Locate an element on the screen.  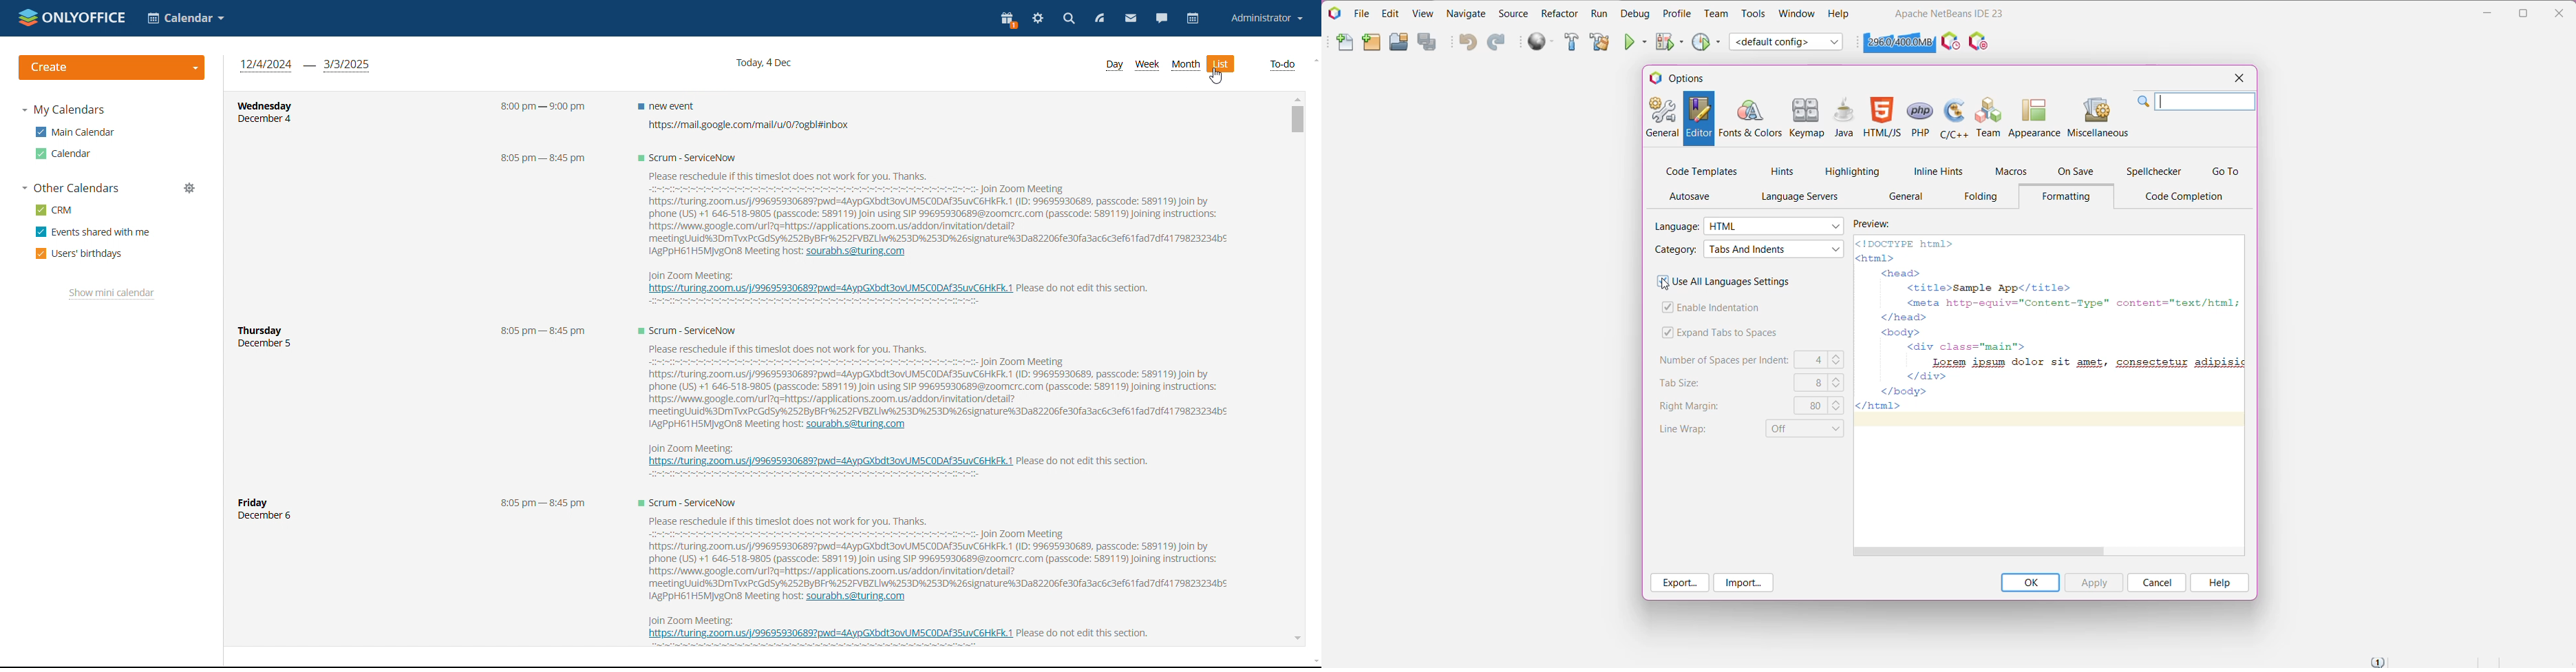
list view is located at coordinates (1223, 64).